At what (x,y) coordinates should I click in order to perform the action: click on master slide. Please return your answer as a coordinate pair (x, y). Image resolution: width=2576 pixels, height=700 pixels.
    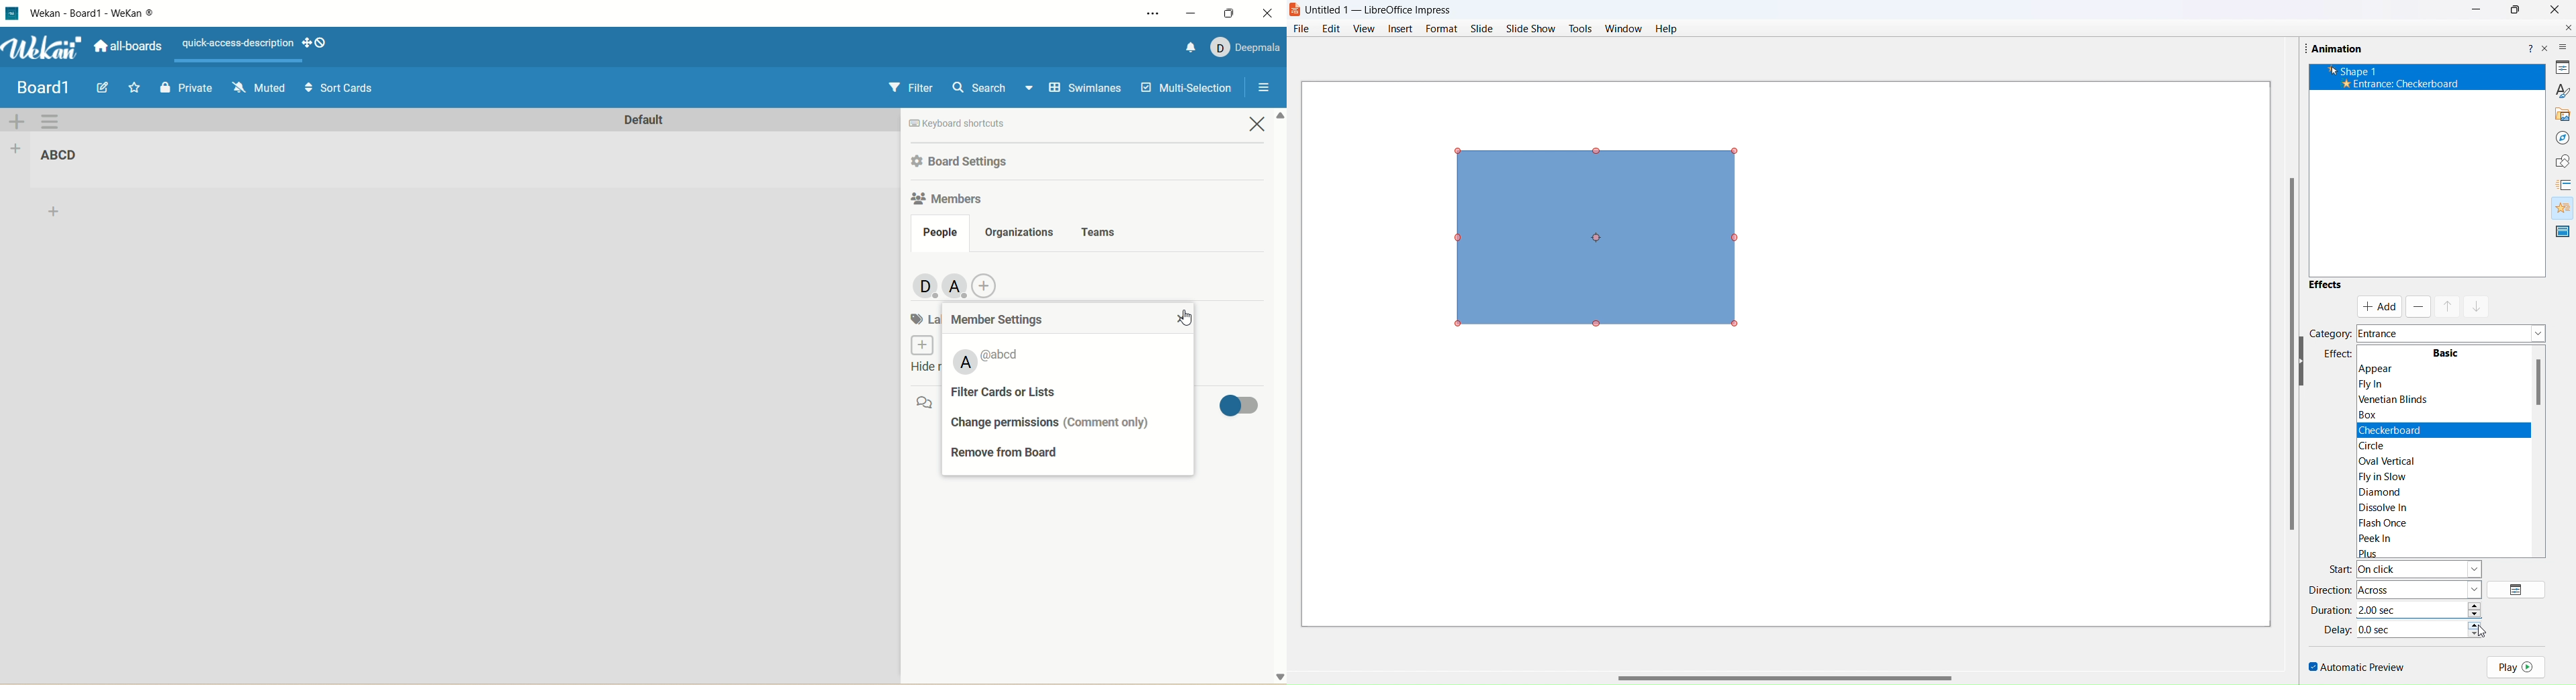
    Looking at the image, I should click on (2562, 232).